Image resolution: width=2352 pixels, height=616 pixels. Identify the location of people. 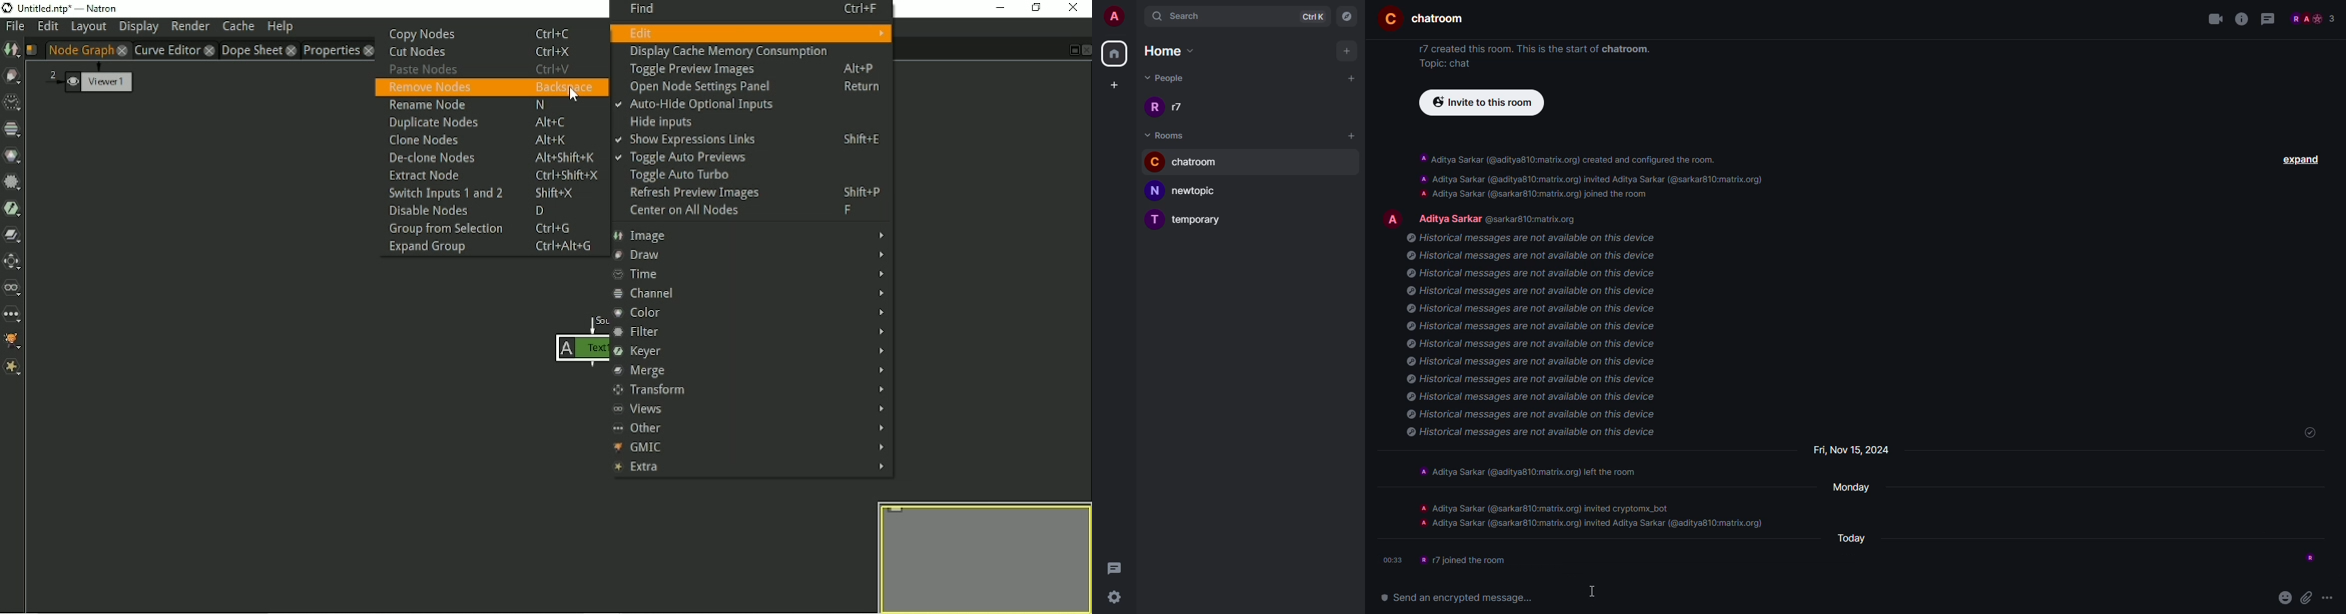
(1505, 217).